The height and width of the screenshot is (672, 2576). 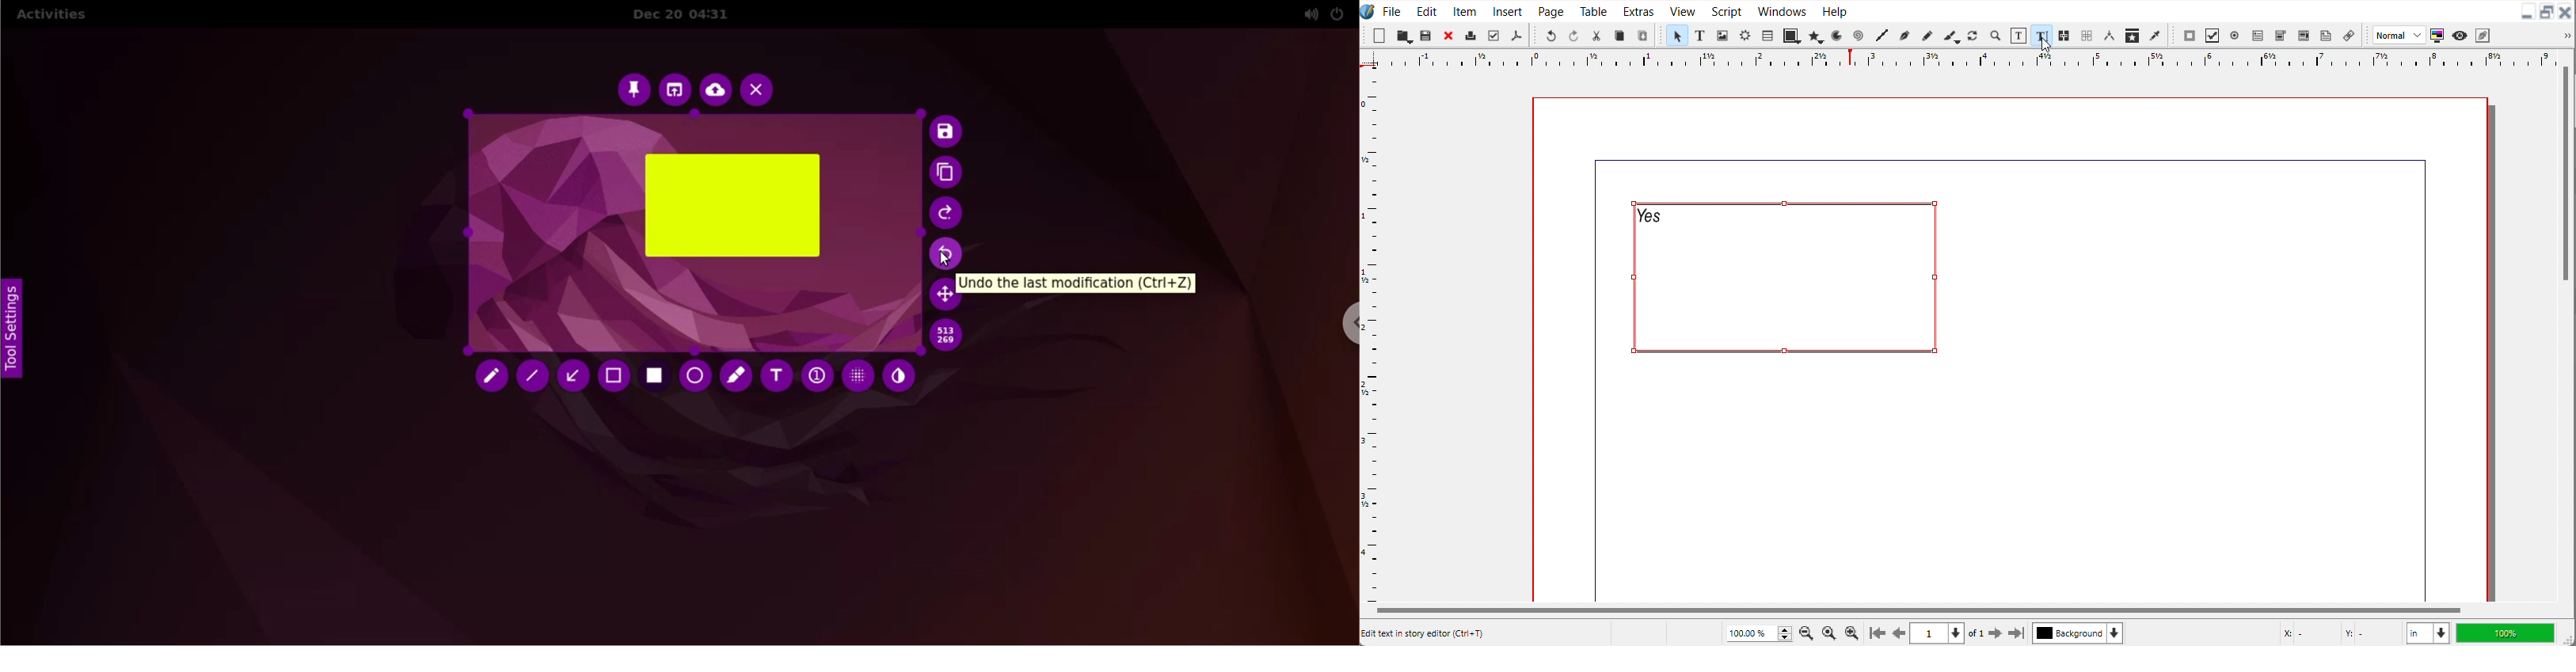 What do you see at coordinates (2338, 633) in the screenshot?
I see `X,Y Co-ordinate` at bounding box center [2338, 633].